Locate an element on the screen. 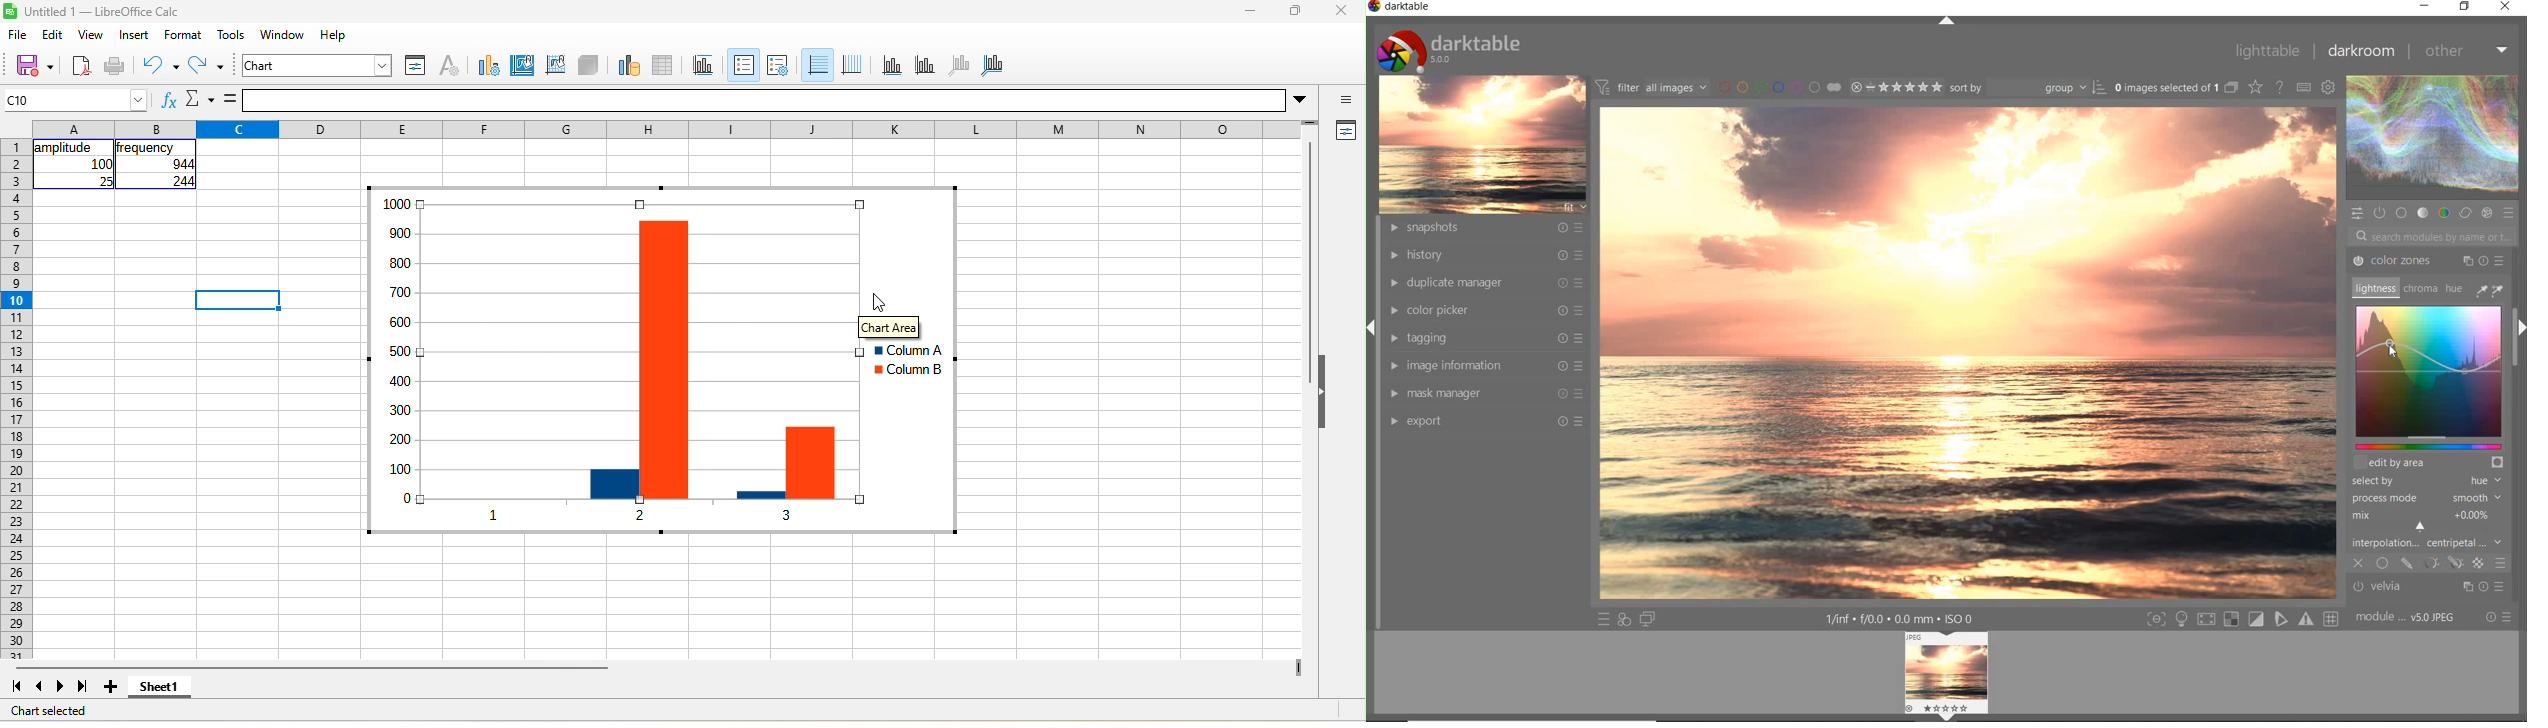 The height and width of the screenshot is (728, 2548). QUICK ACCESS TO PRESET is located at coordinates (1602, 620).